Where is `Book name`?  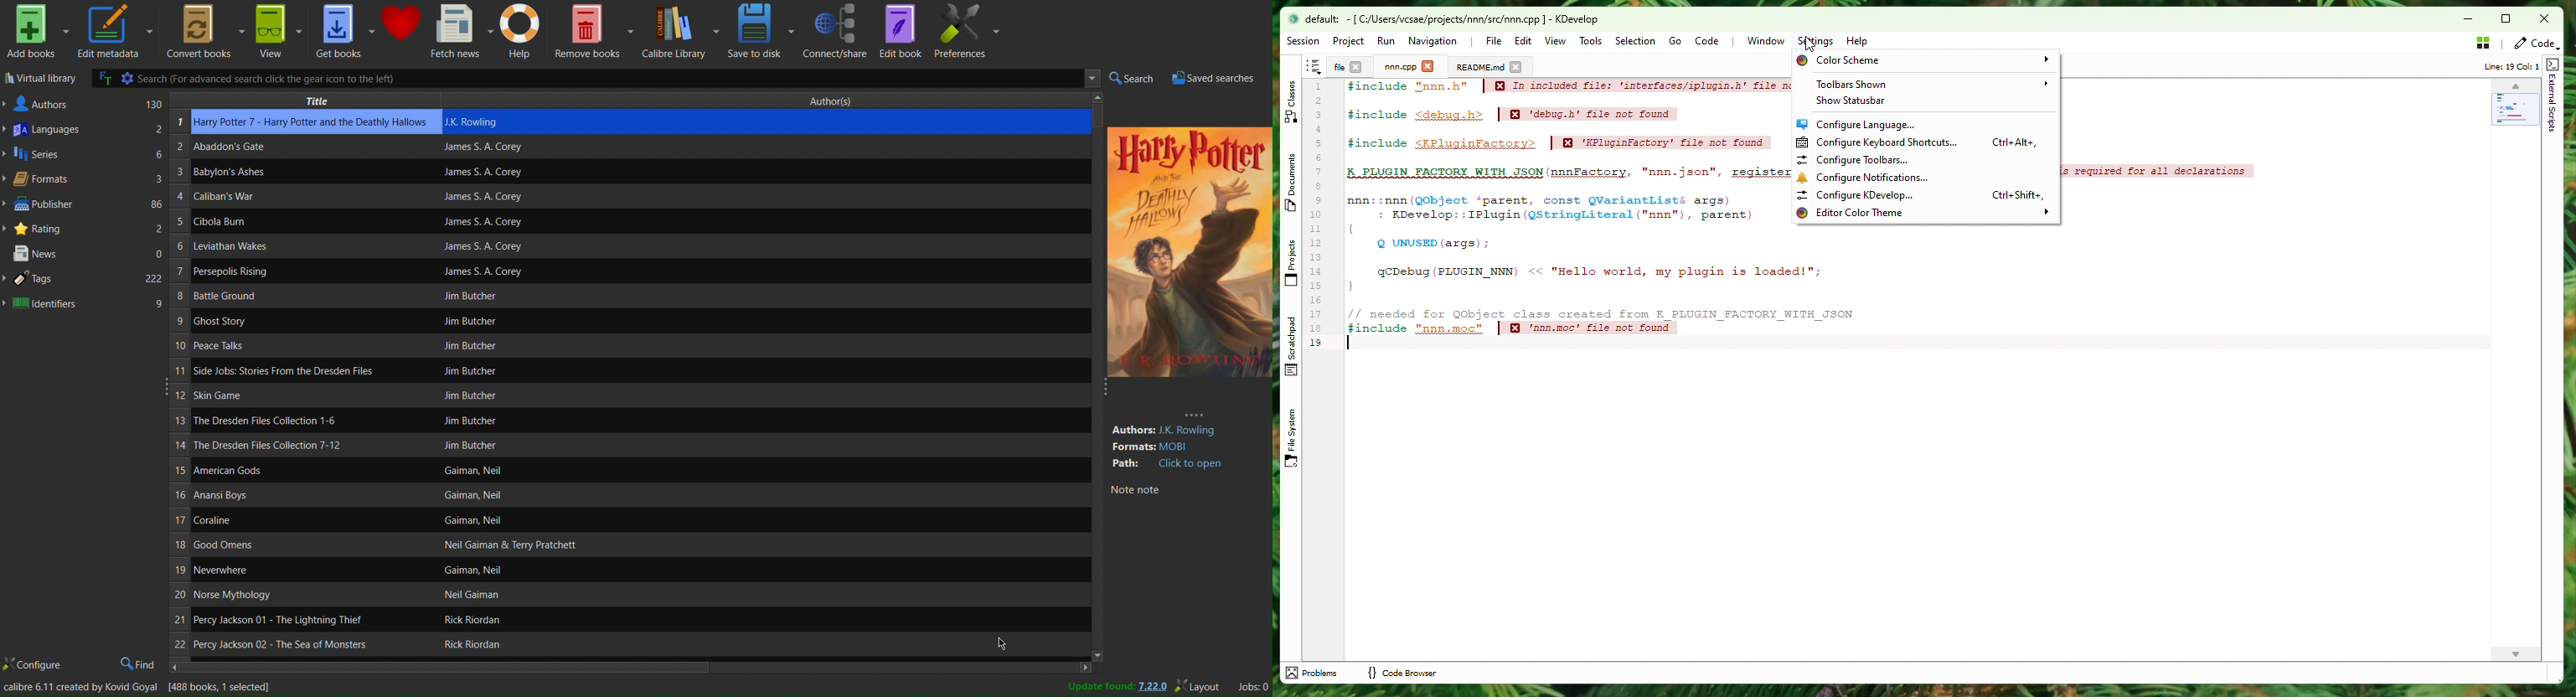
Book name is located at coordinates (247, 246).